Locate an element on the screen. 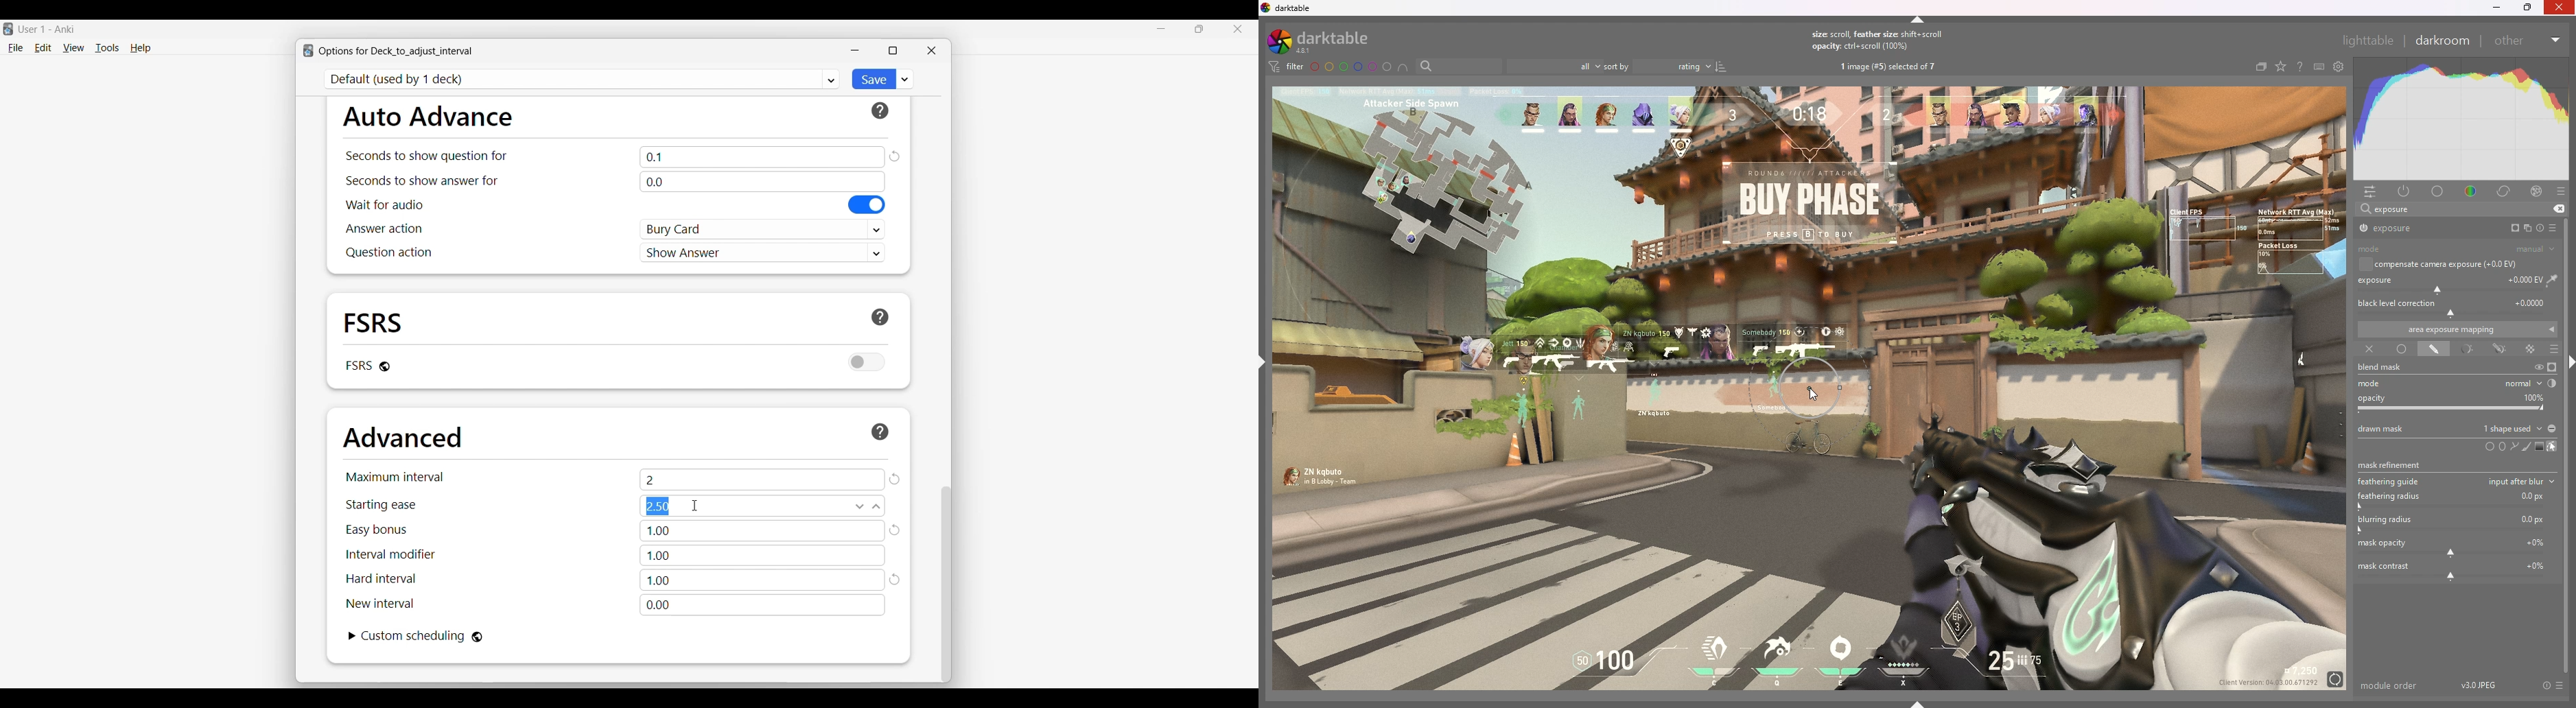 The width and height of the screenshot is (2576, 728). reset is located at coordinates (2546, 686).